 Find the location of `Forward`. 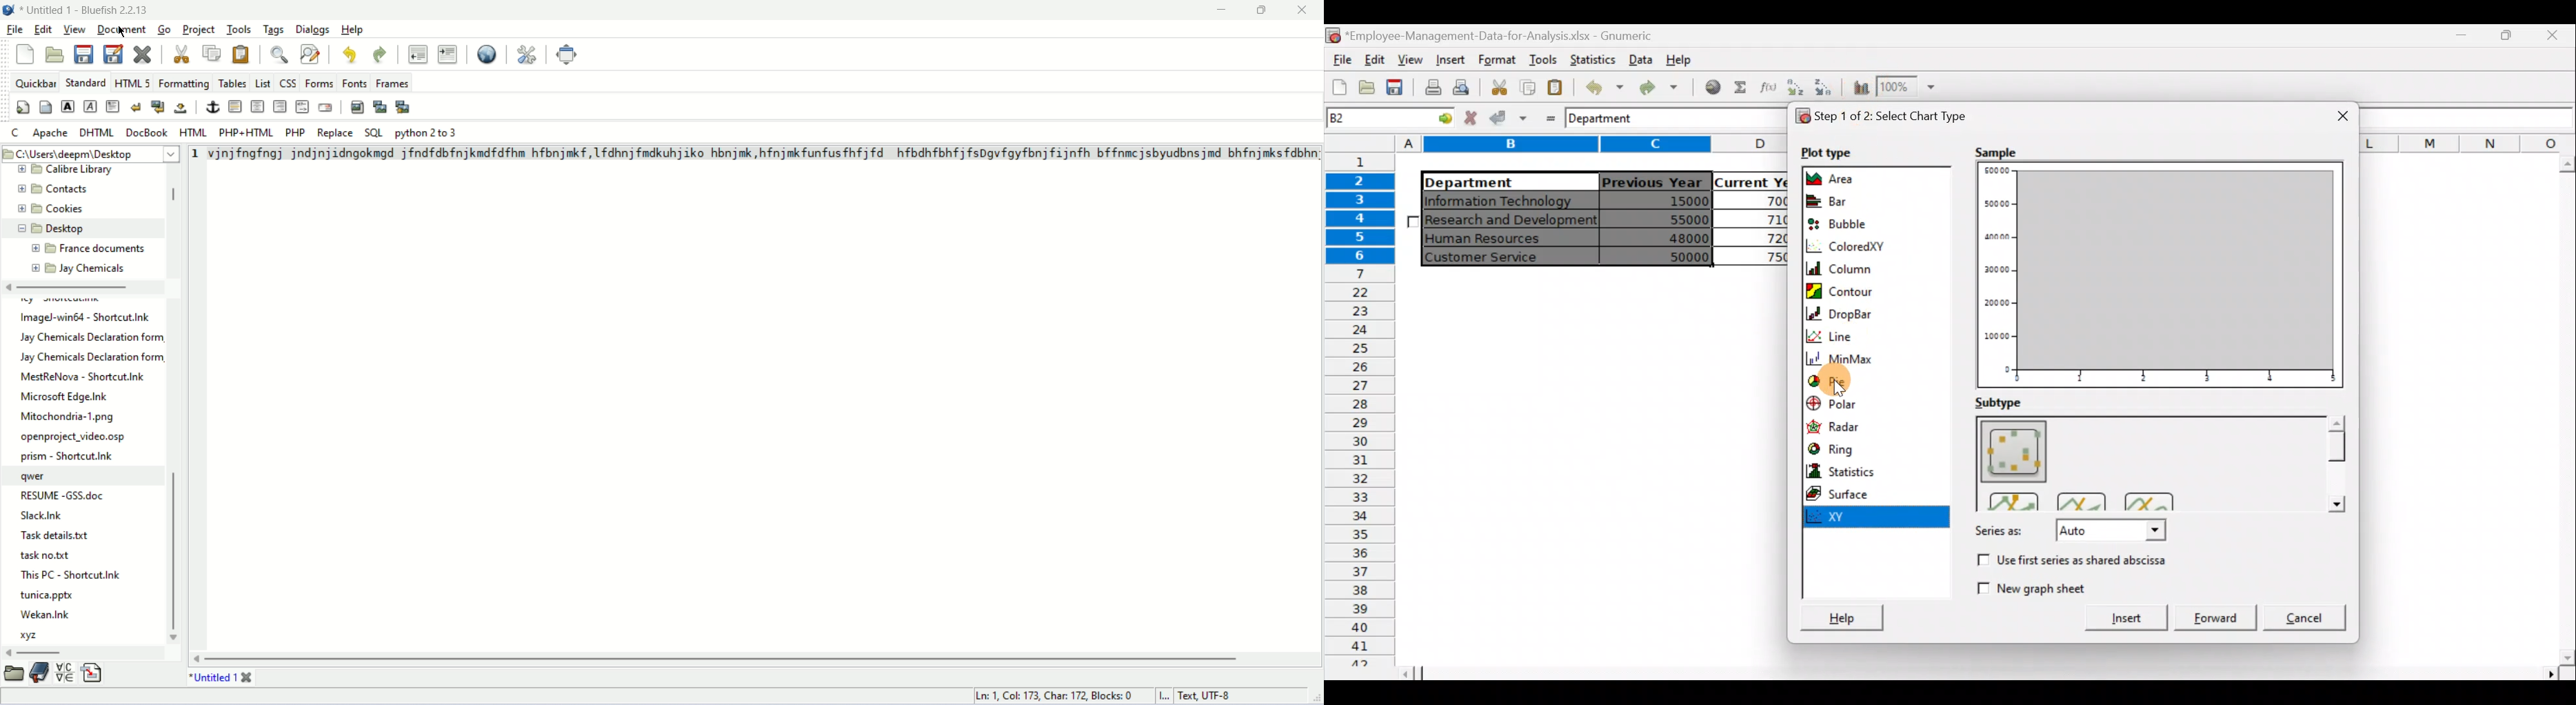

Forward is located at coordinates (2217, 613).